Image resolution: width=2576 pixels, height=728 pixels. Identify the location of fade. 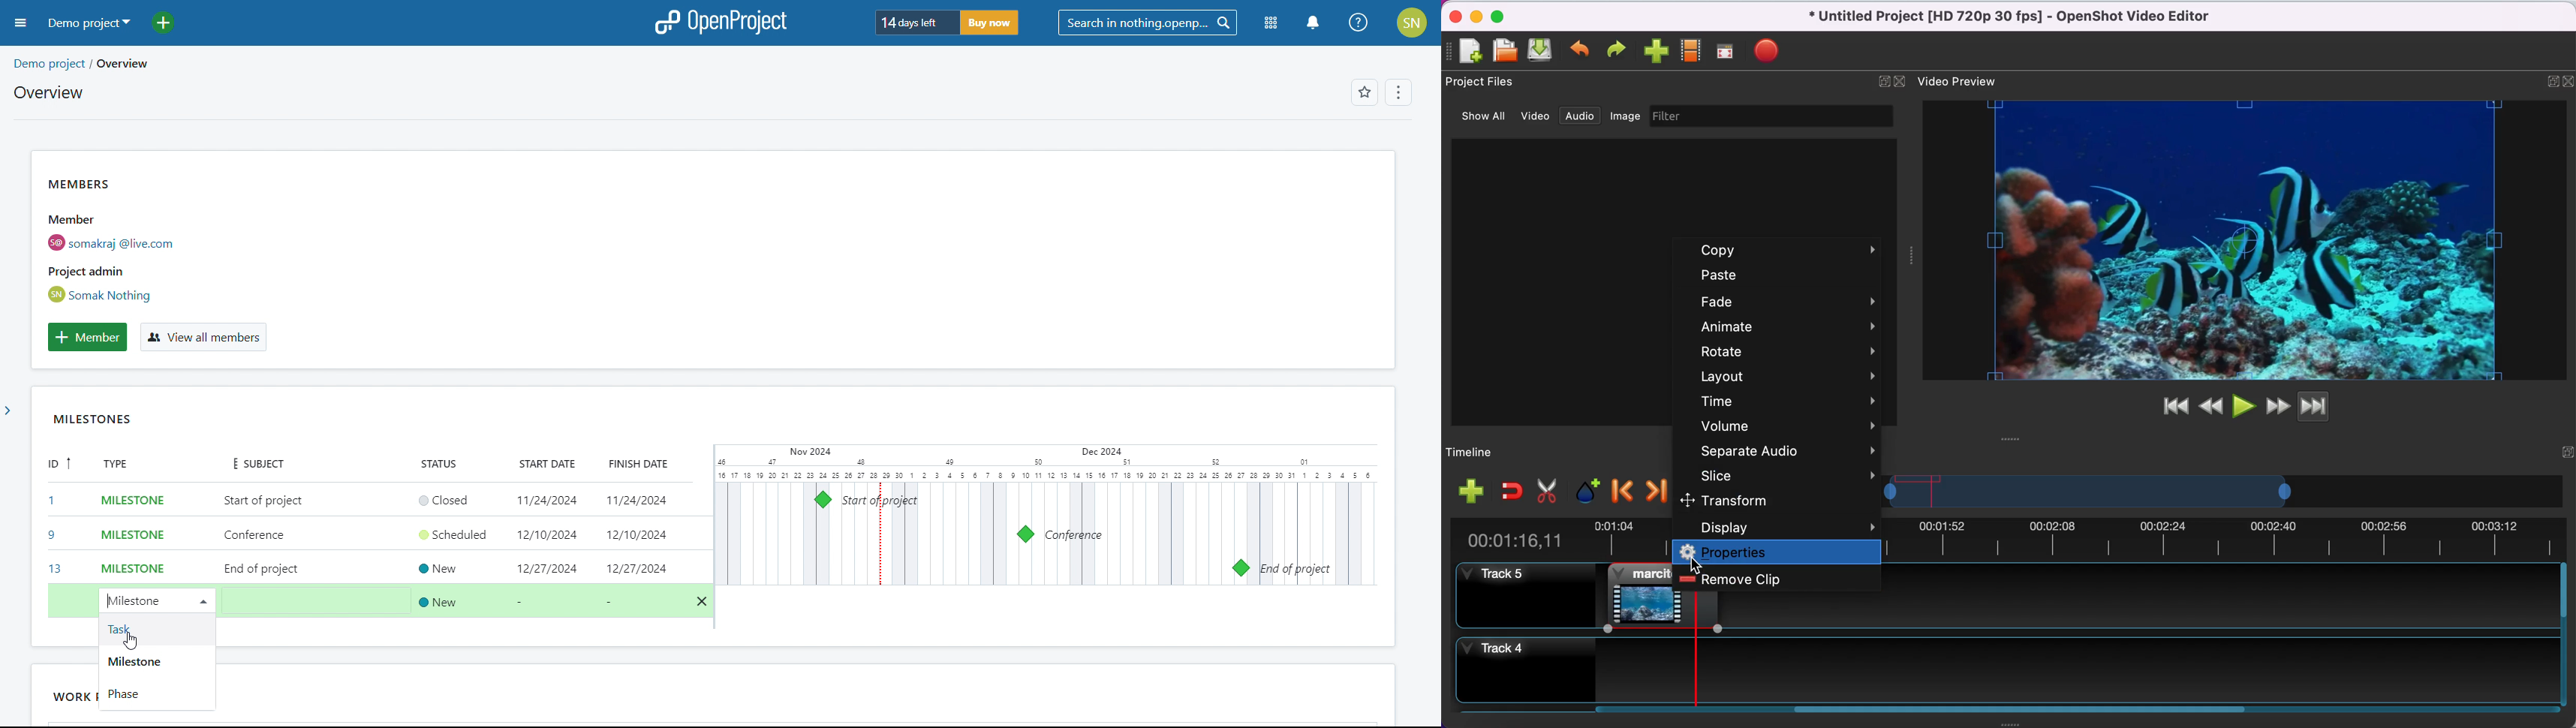
(1790, 301).